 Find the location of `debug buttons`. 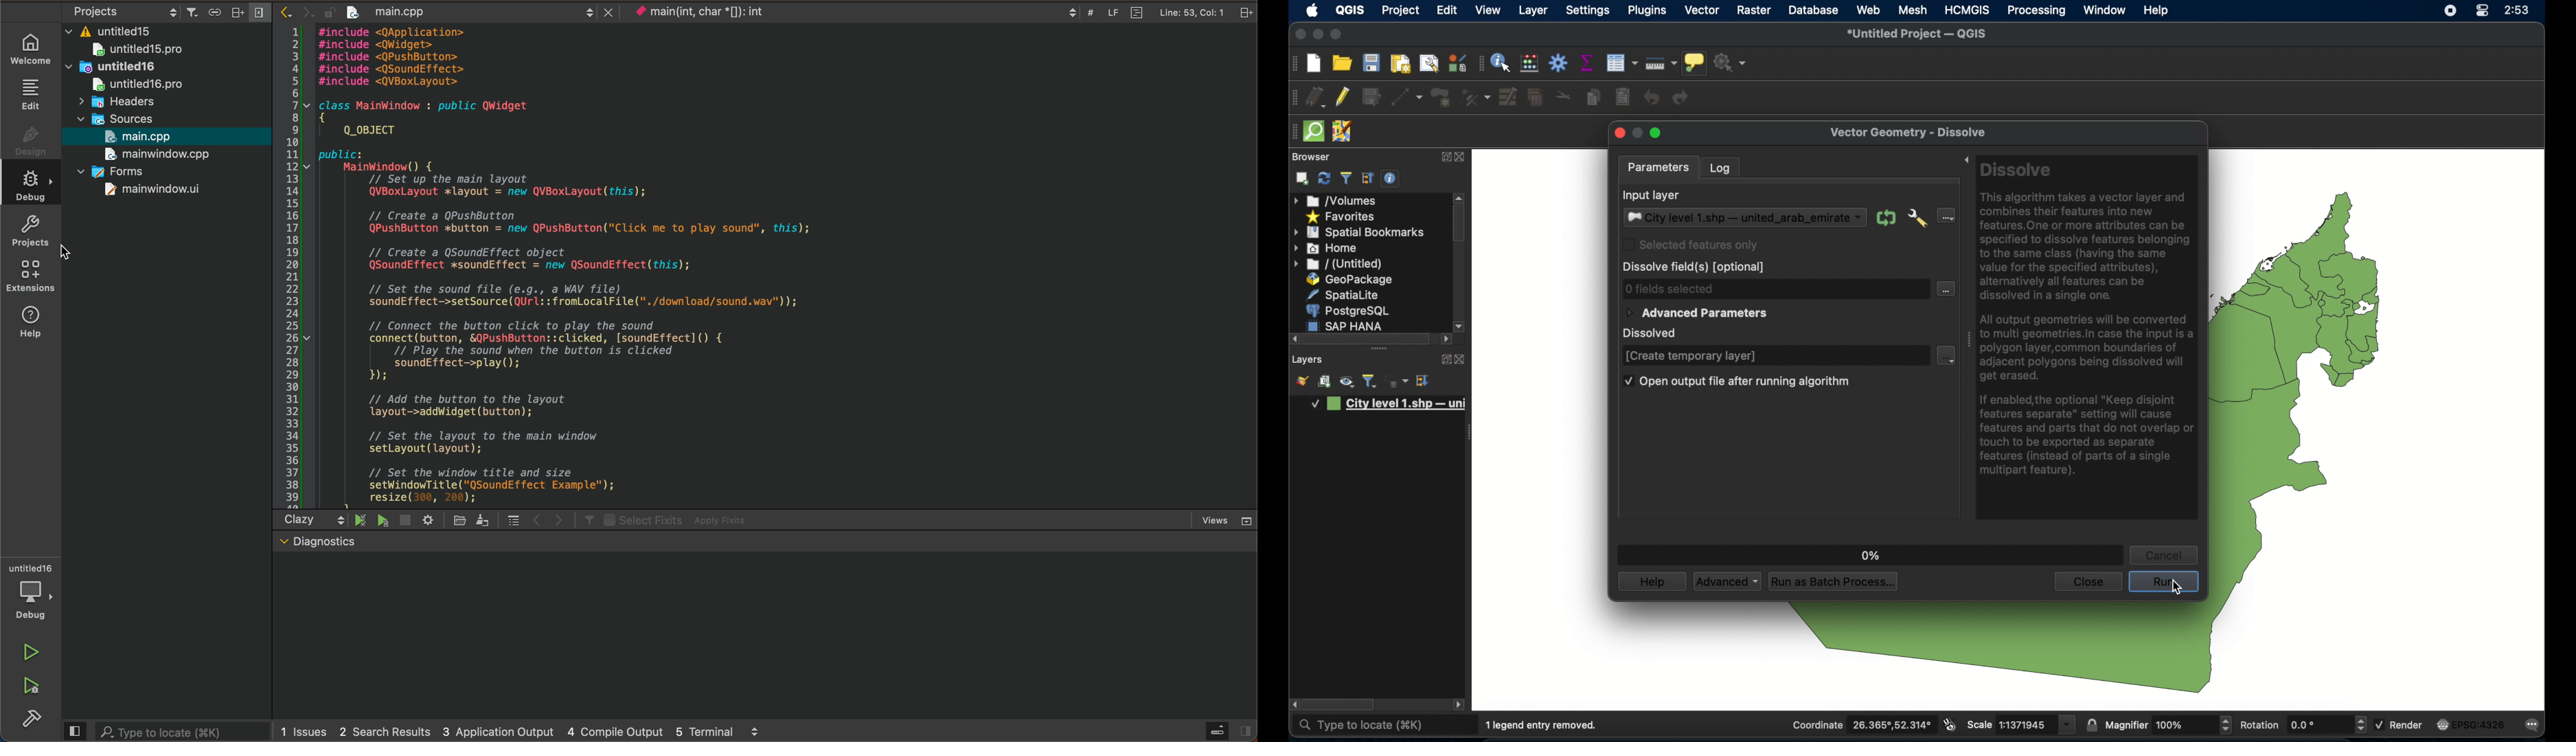

debug buttons is located at coordinates (380, 521).